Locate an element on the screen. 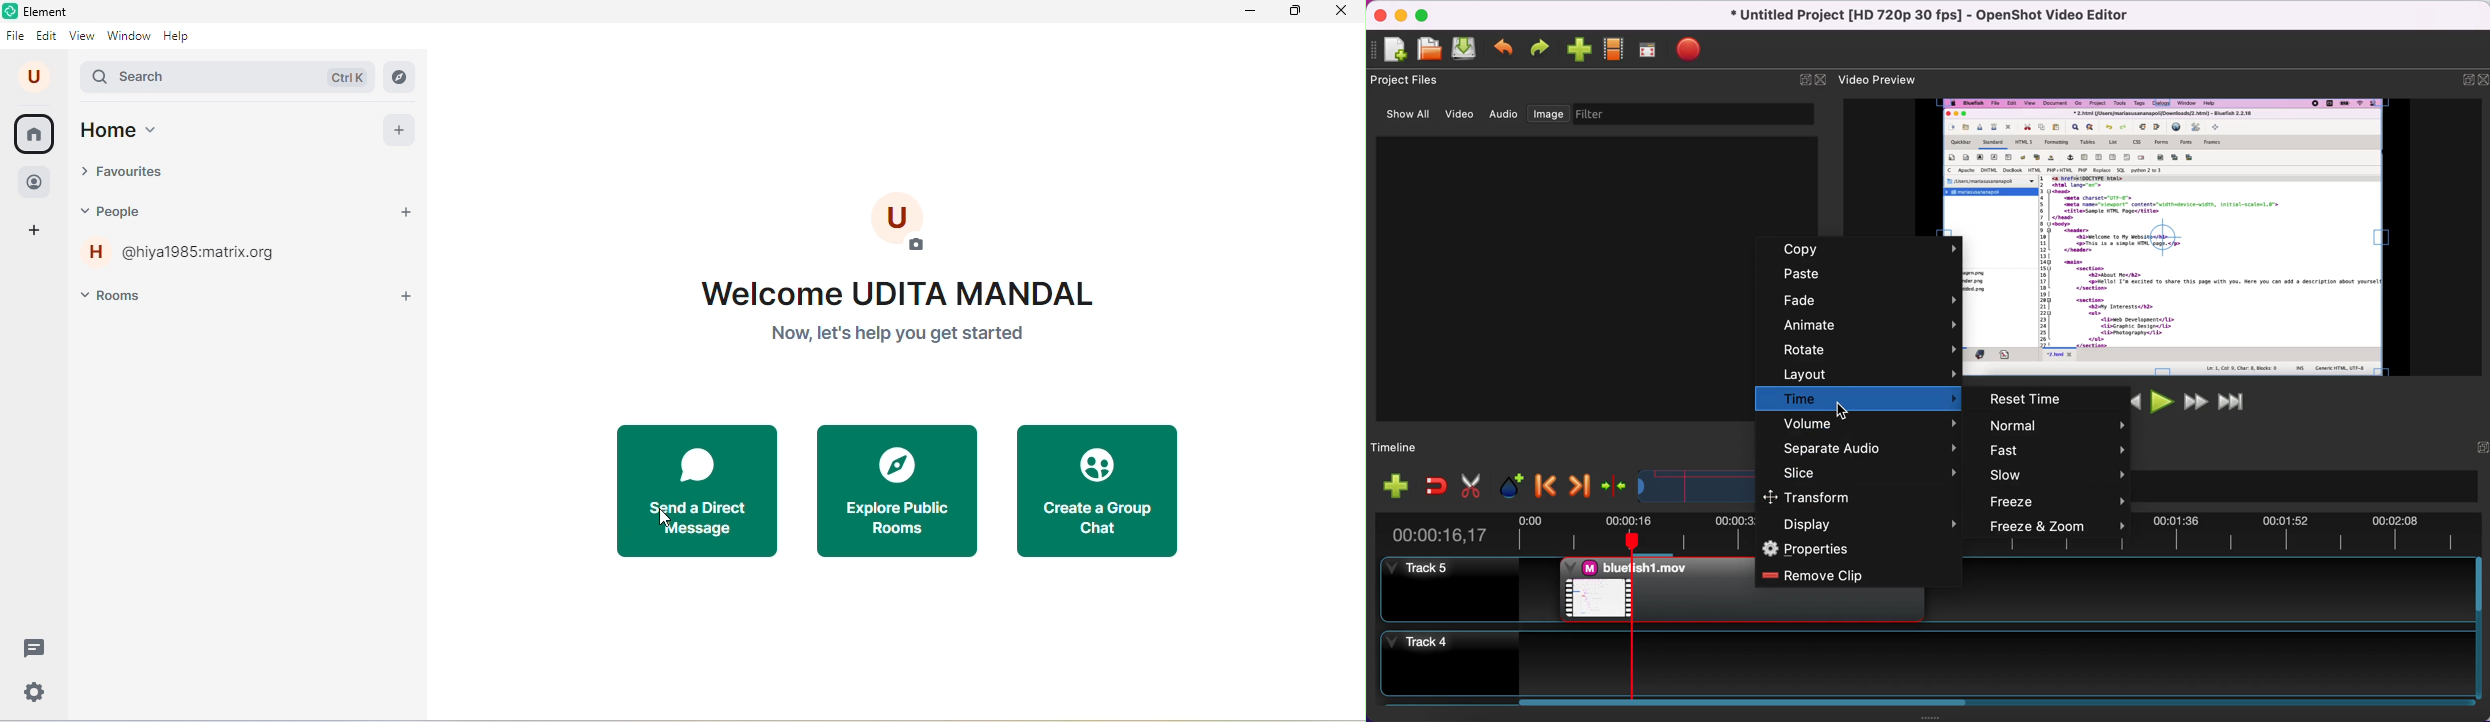  track 5 is located at coordinates (1448, 590).